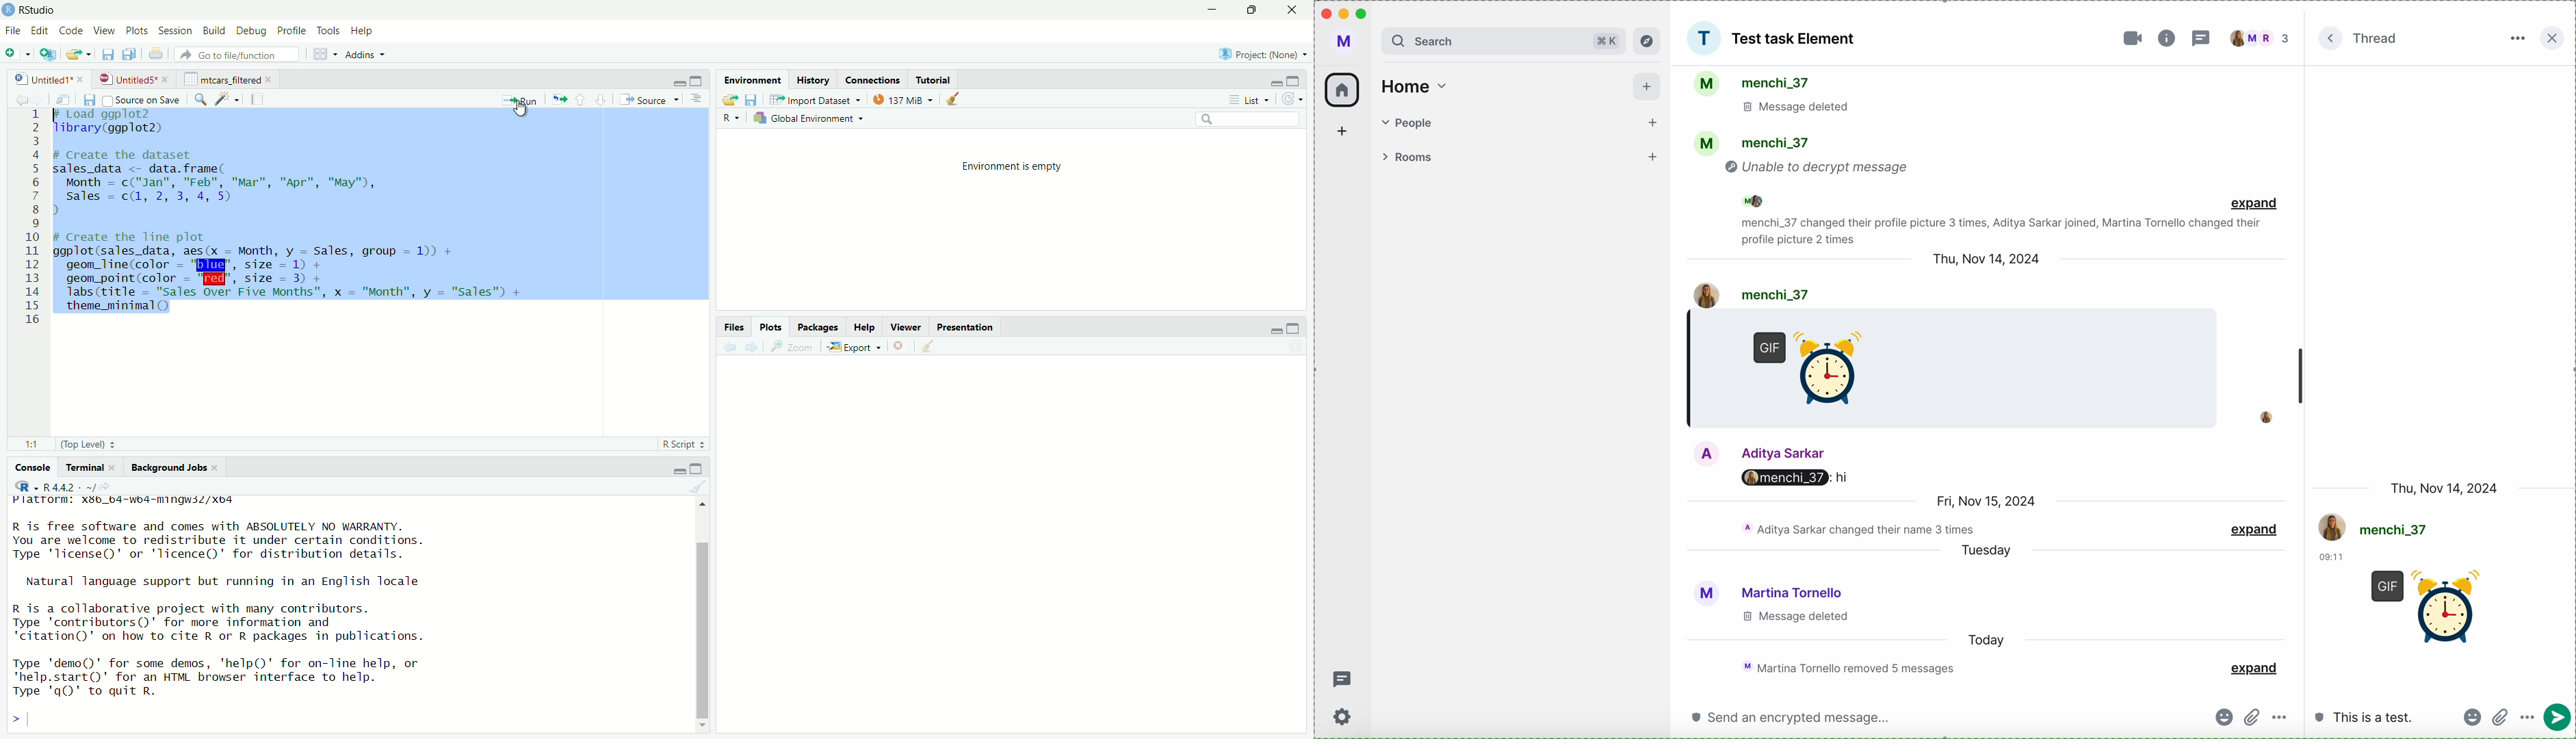  I want to click on send button, so click(2501, 719).